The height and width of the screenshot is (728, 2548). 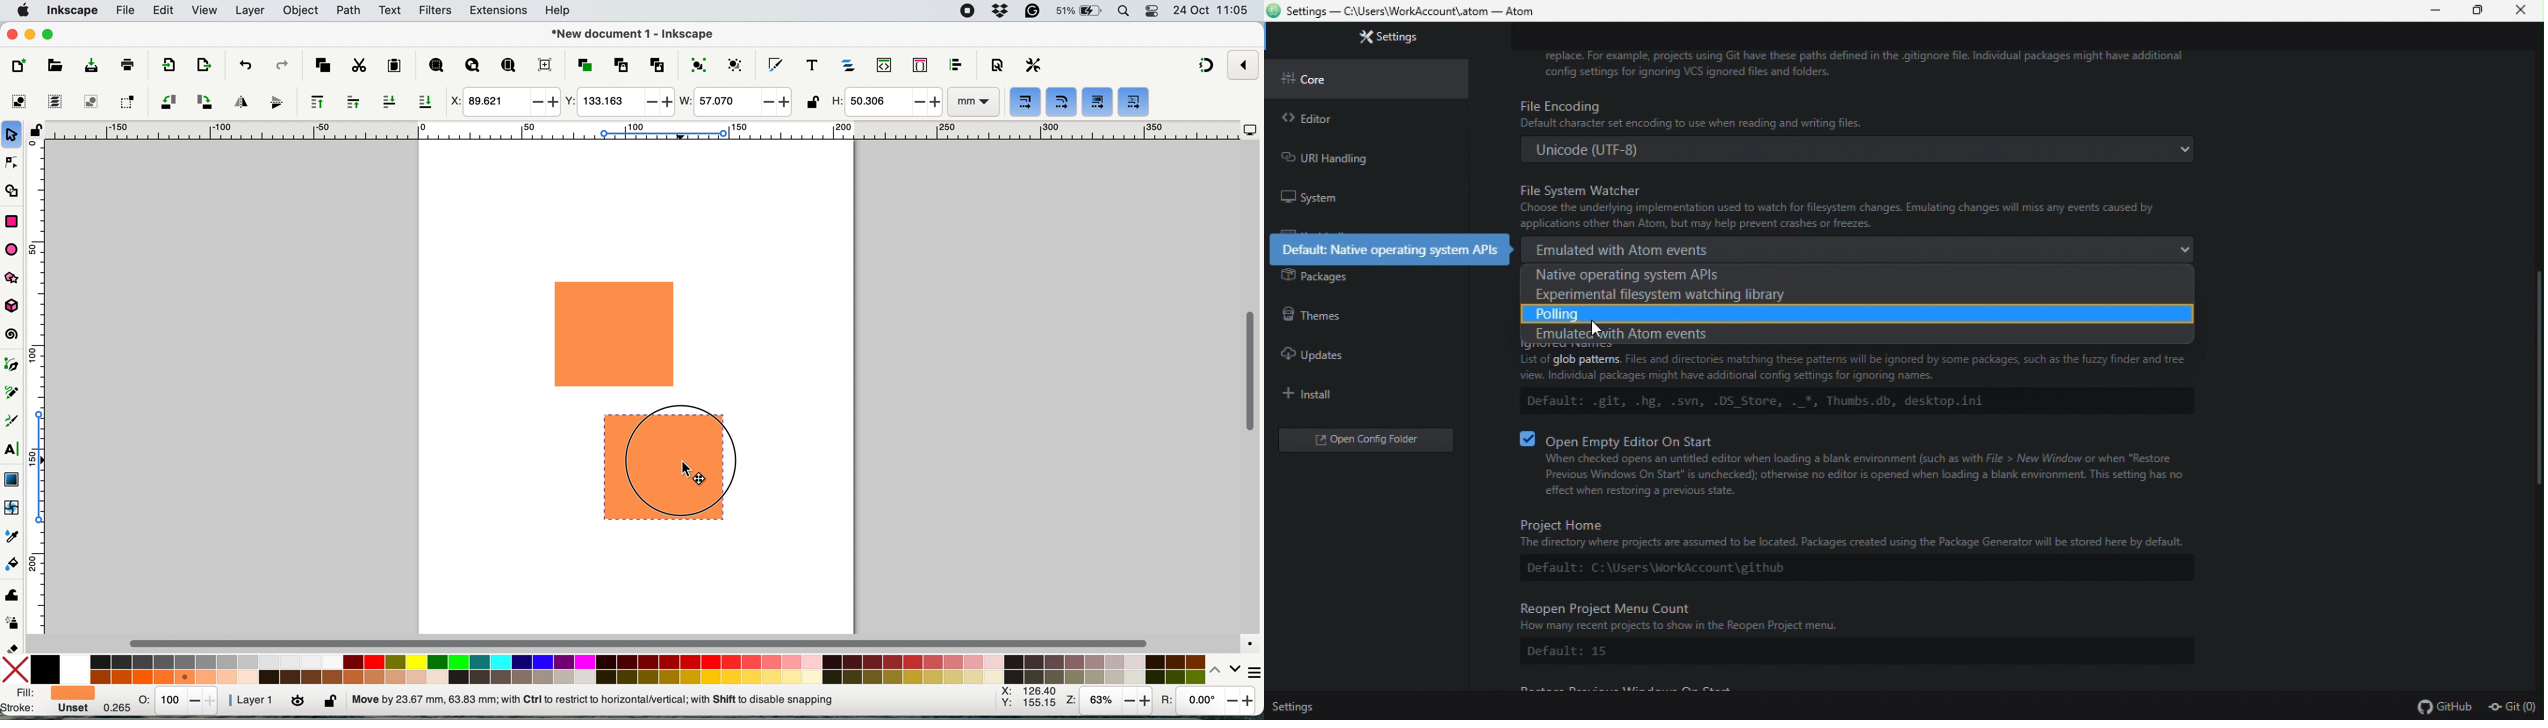 I want to click on star and polygon tool, so click(x=16, y=279).